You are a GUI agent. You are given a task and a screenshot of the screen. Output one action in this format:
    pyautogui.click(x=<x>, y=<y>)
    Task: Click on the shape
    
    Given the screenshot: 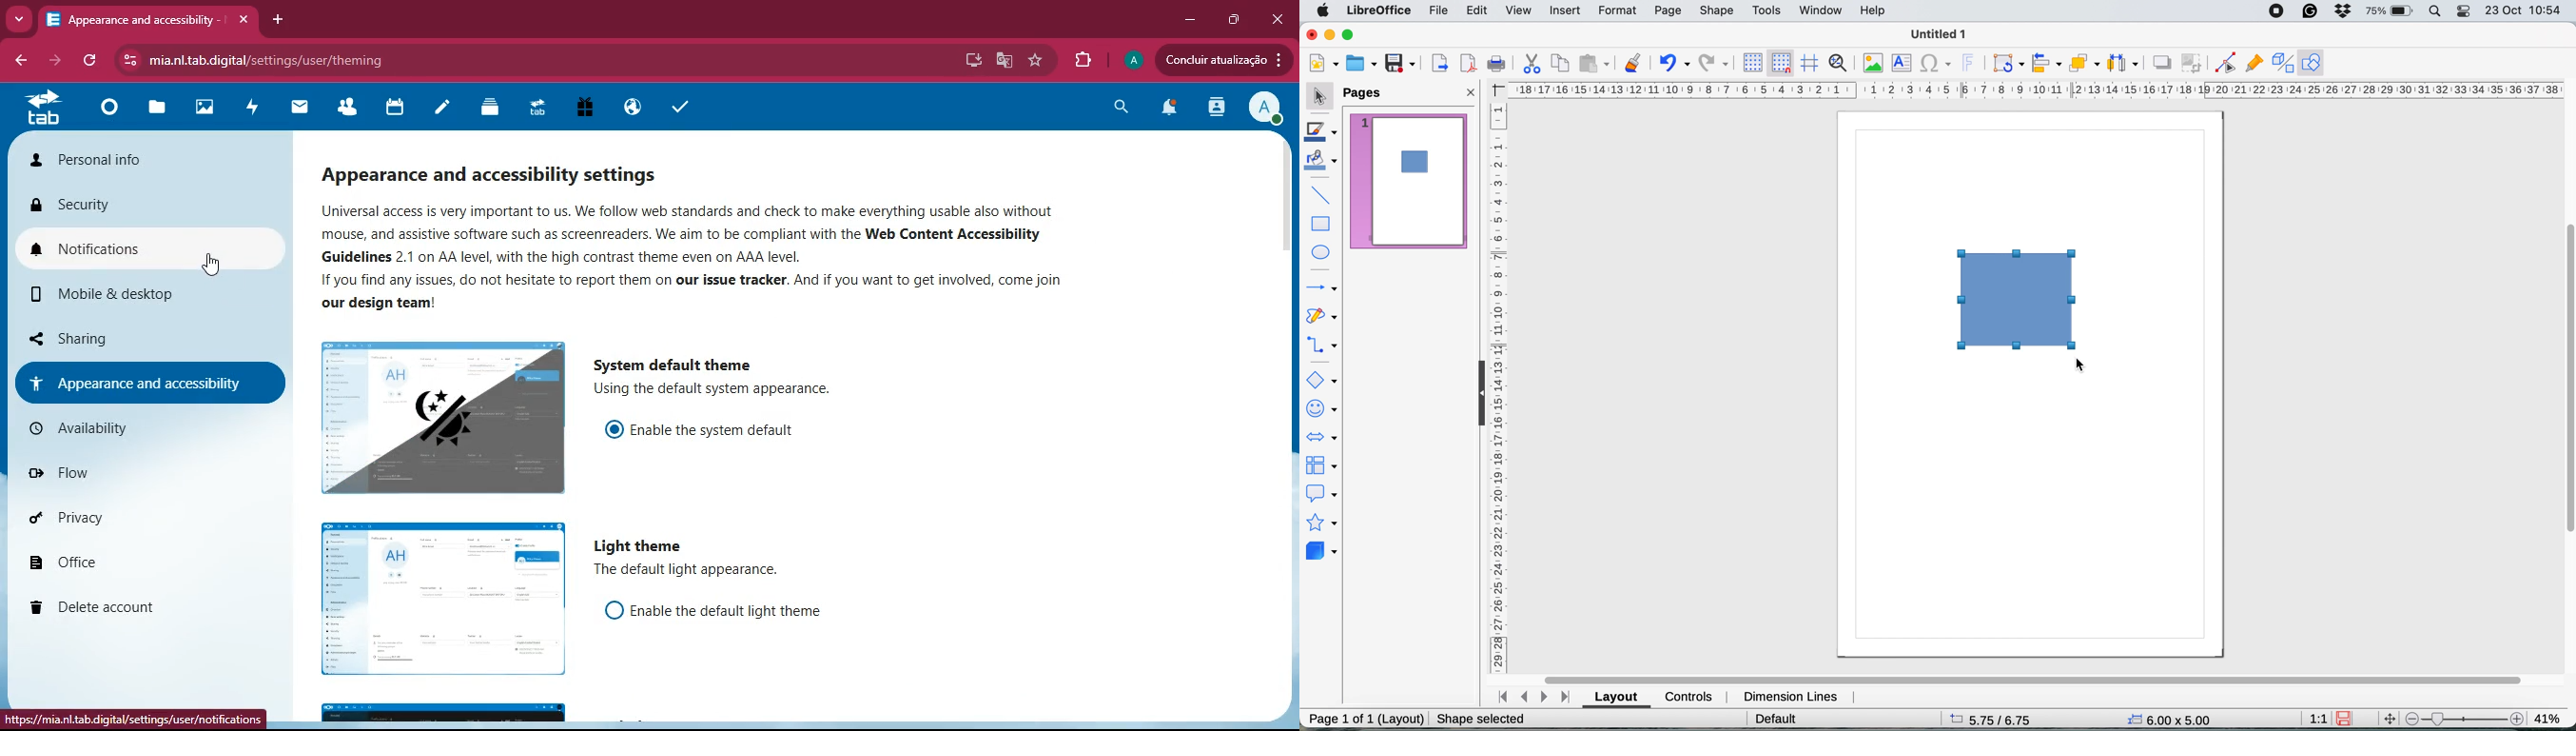 What is the action you would take?
    pyautogui.click(x=1718, y=11)
    